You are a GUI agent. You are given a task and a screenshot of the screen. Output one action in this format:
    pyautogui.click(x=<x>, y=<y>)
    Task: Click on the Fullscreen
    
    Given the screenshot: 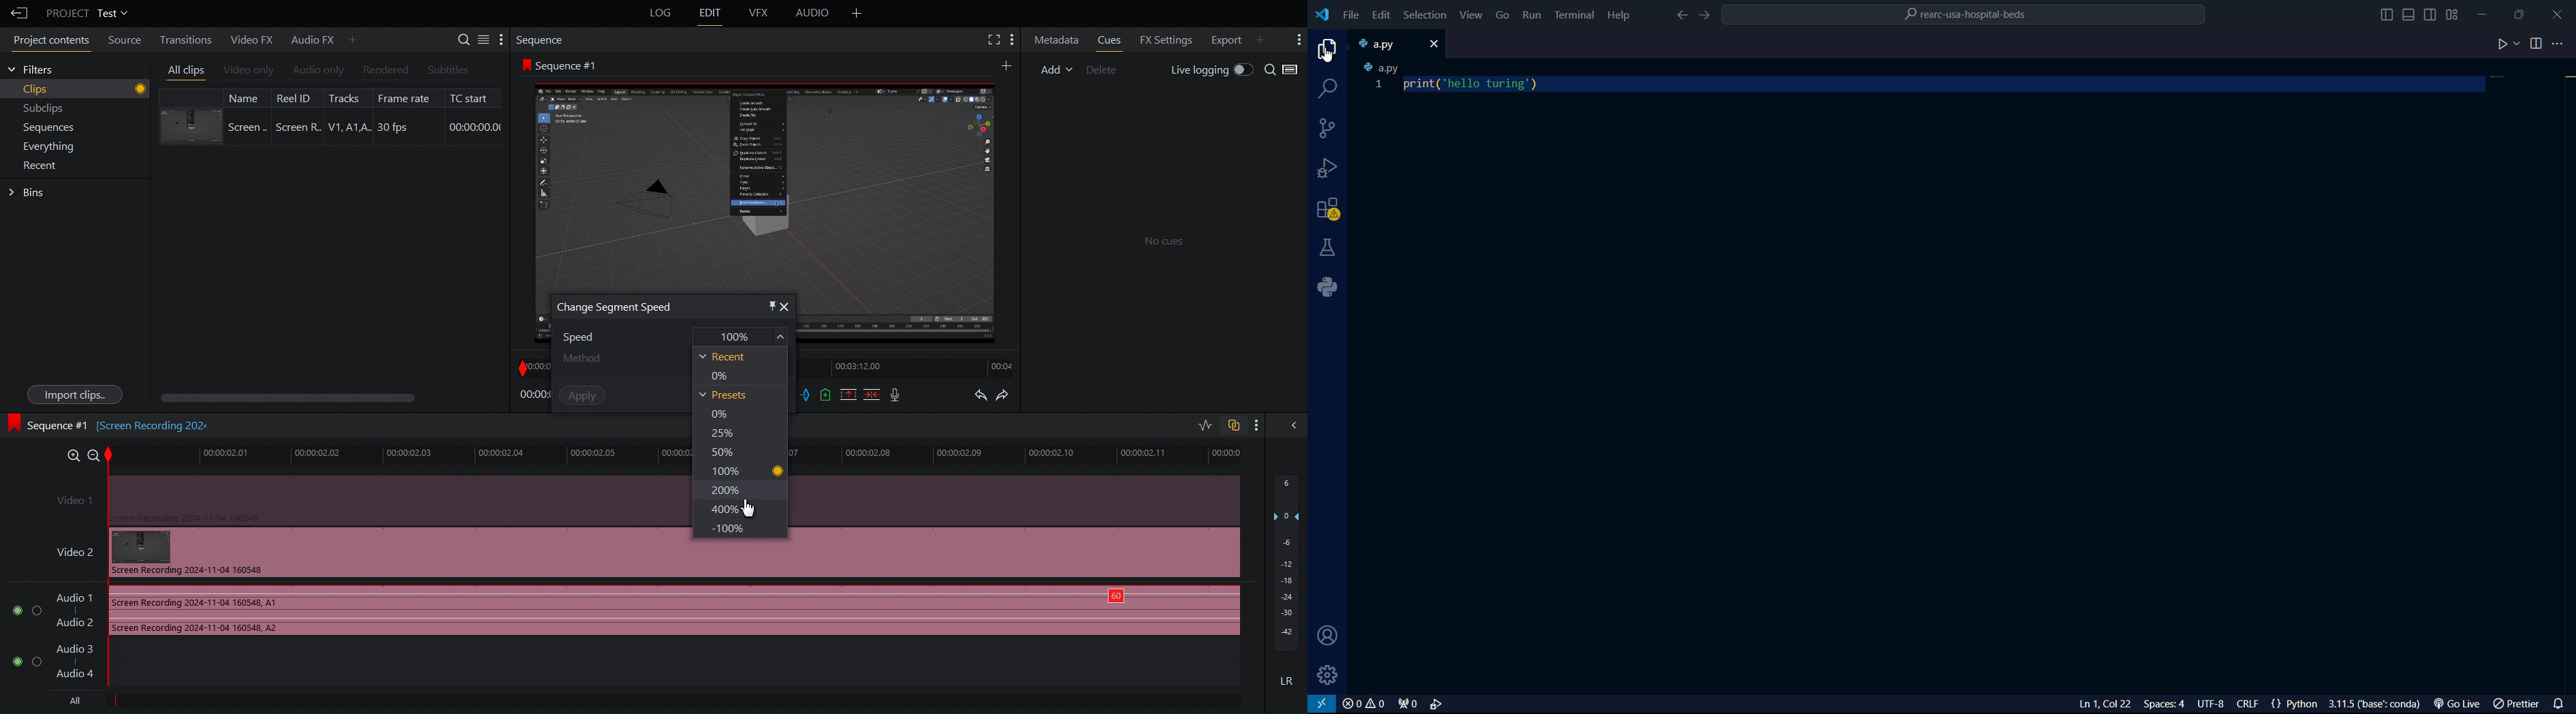 What is the action you would take?
    pyautogui.click(x=991, y=40)
    